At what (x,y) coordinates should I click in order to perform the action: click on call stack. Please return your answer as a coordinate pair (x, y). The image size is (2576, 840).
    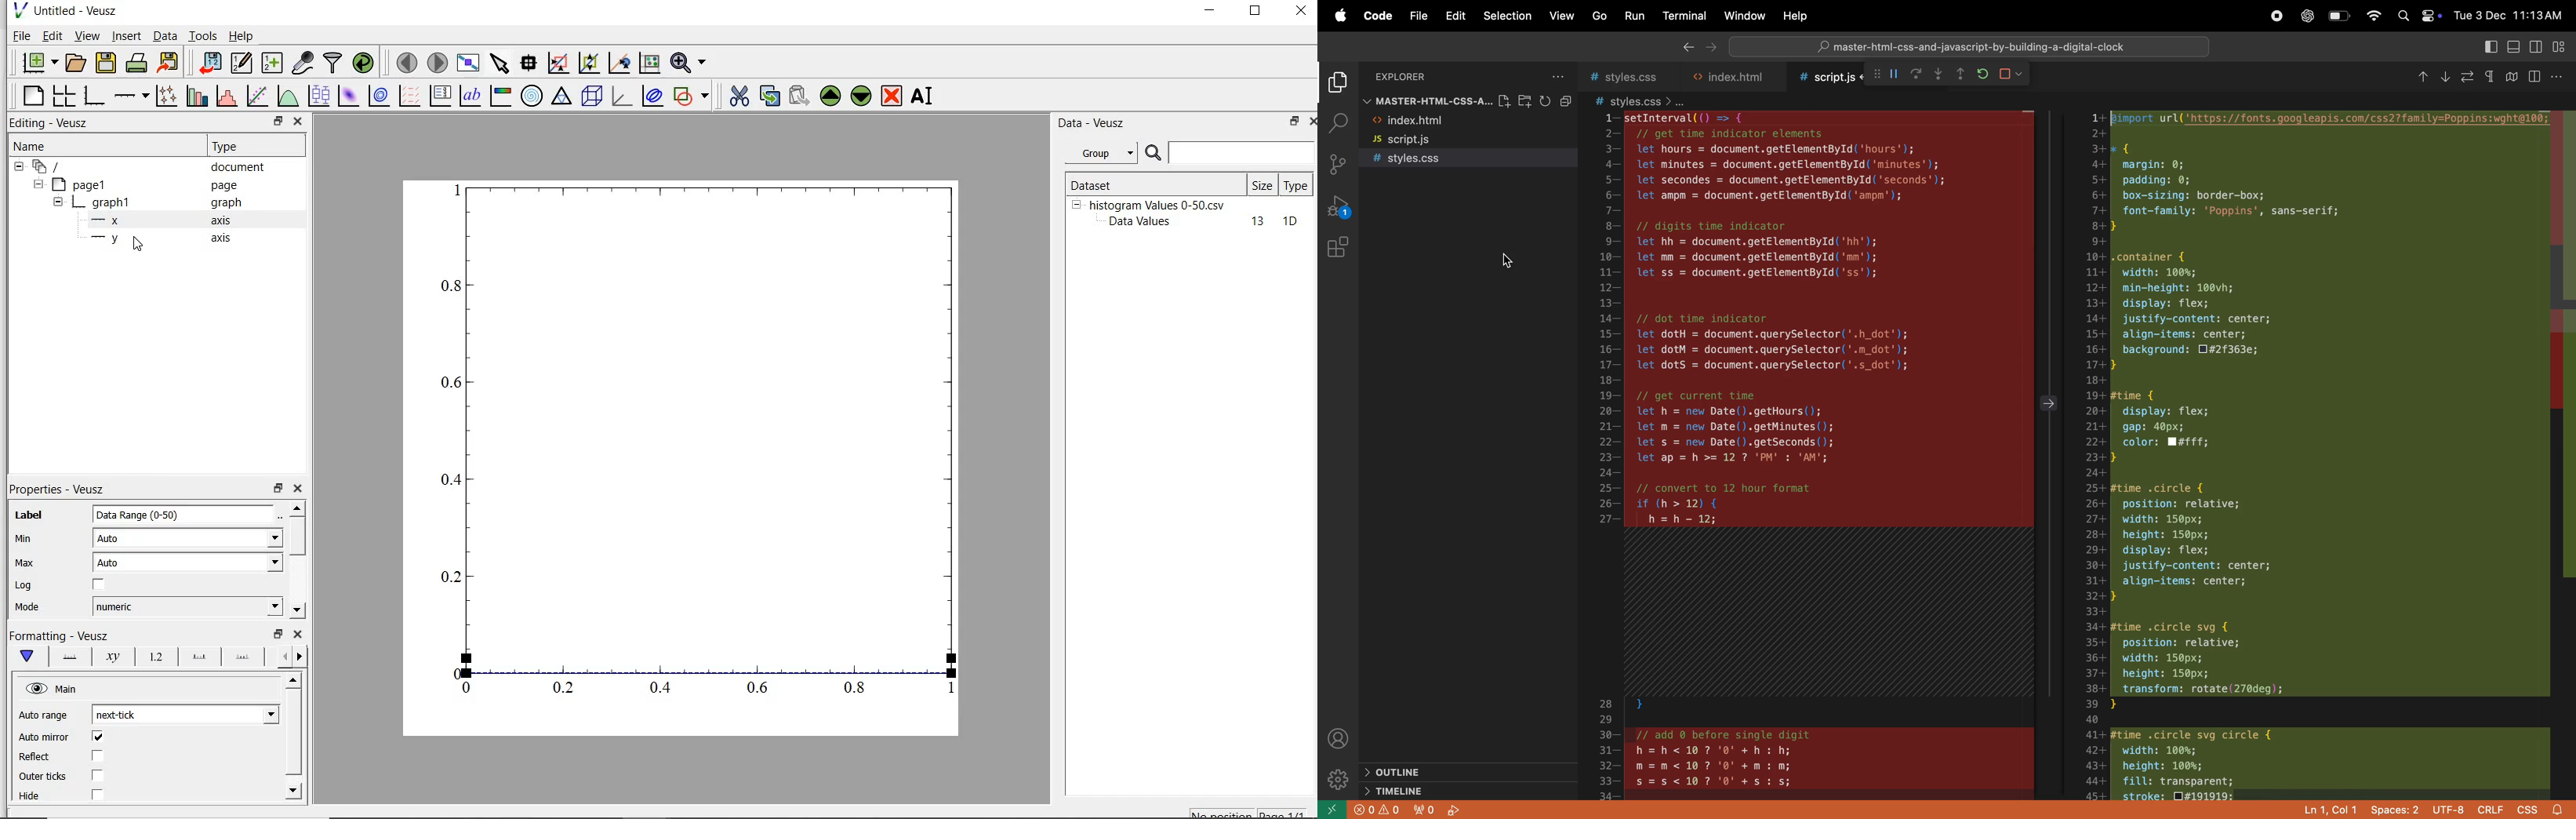
    Looking at the image, I should click on (1872, 73).